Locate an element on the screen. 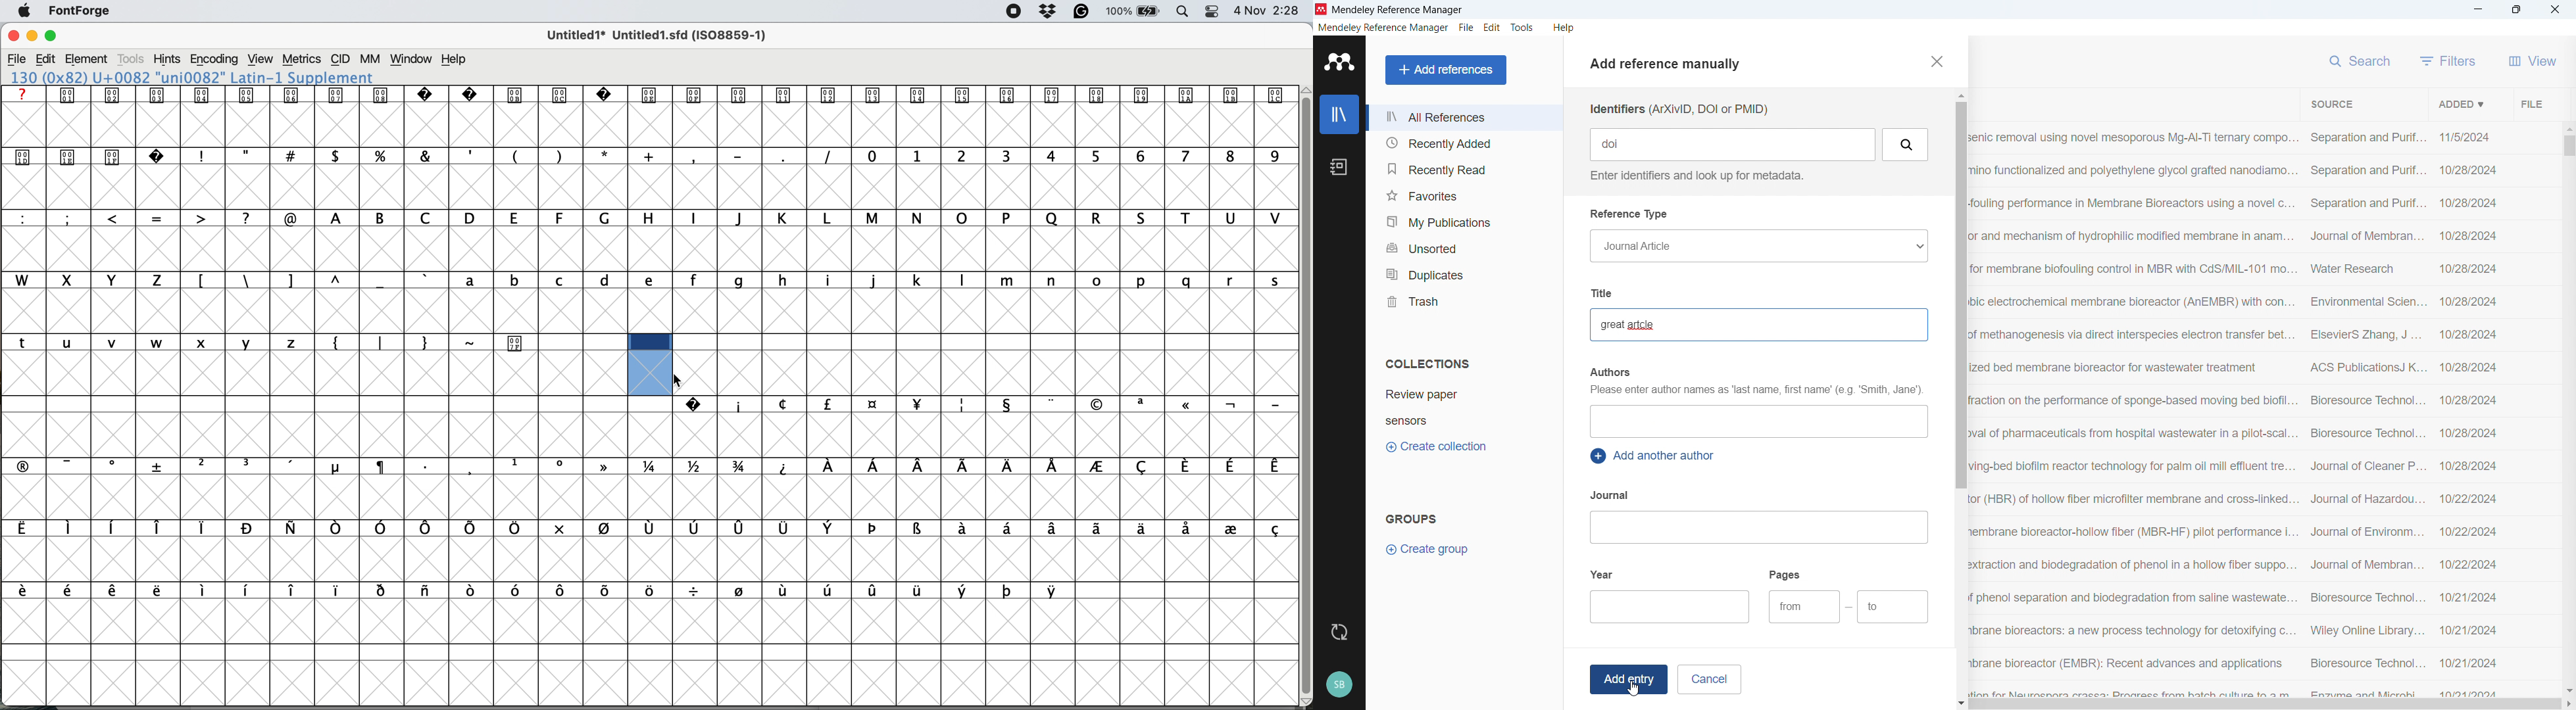  Source of individual entries  is located at coordinates (2366, 412).